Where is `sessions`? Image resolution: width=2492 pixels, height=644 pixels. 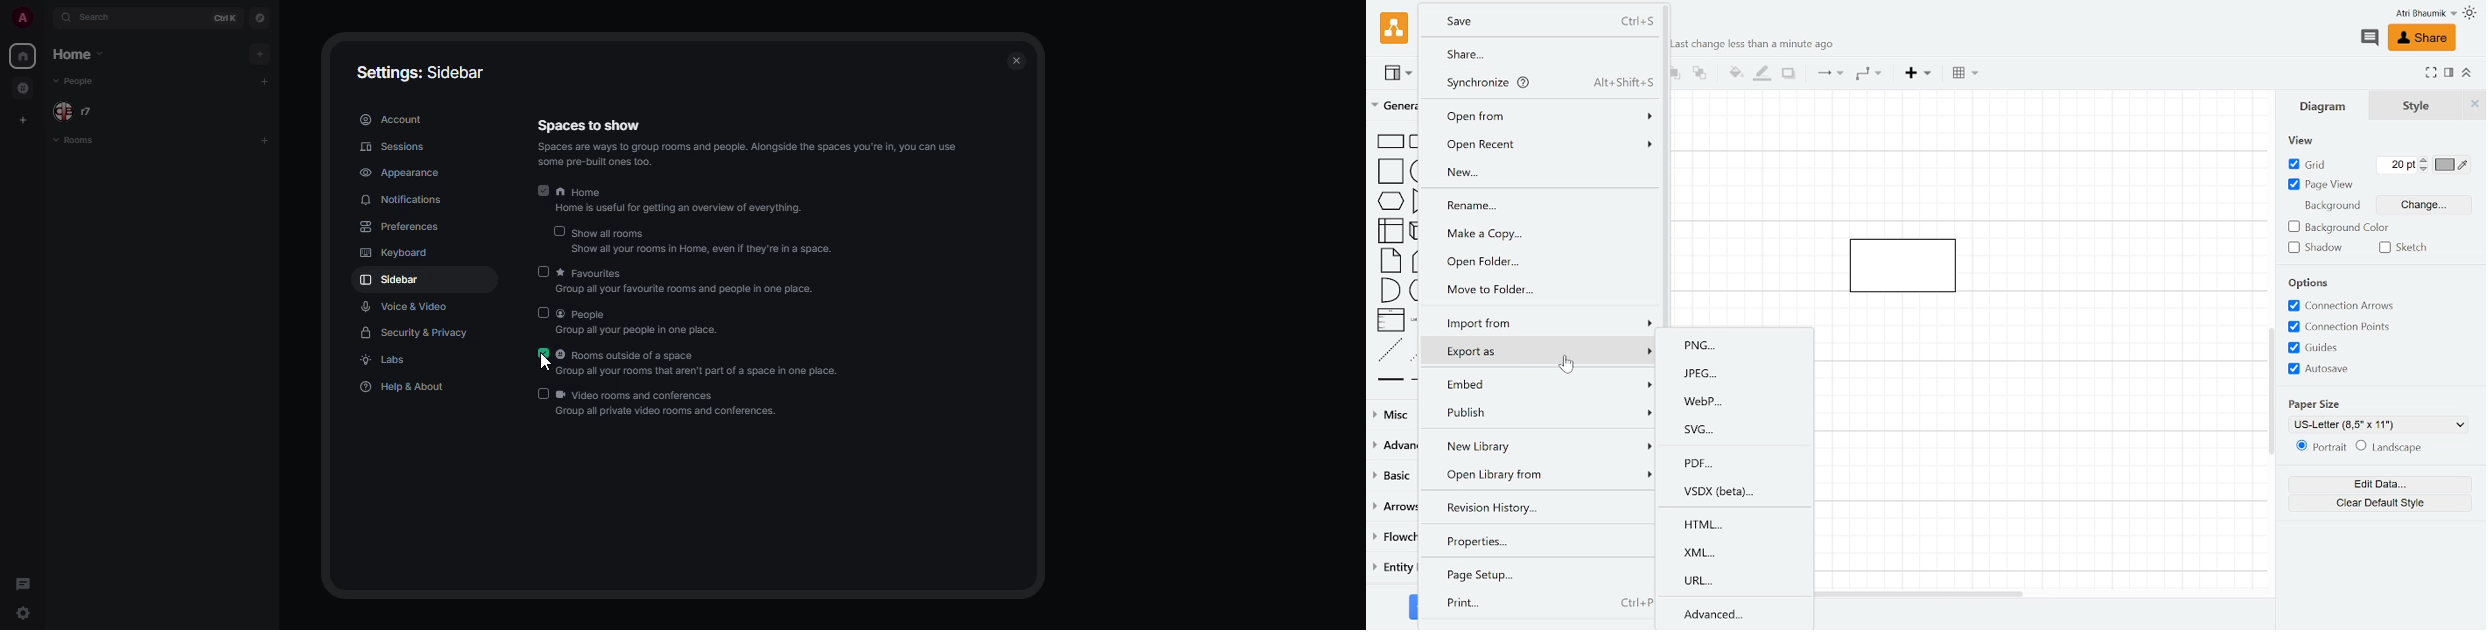
sessions is located at coordinates (392, 146).